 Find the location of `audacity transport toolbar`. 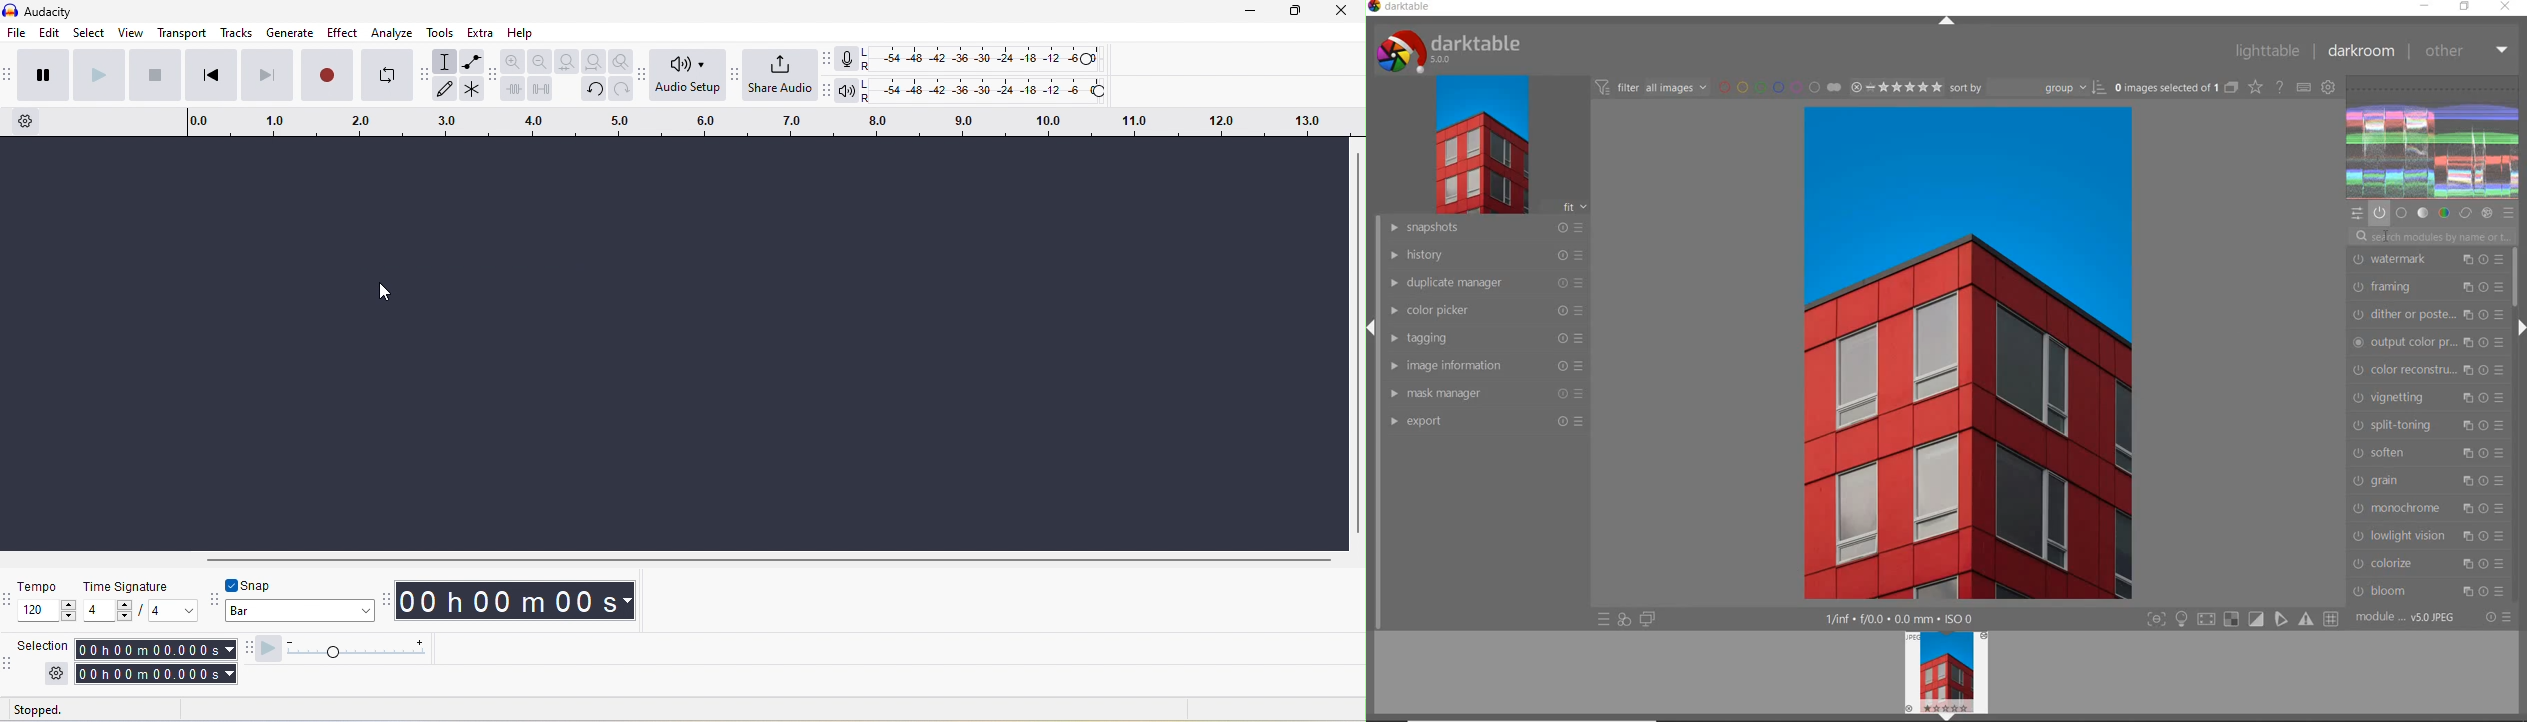

audacity transport toolbar is located at coordinates (9, 76).